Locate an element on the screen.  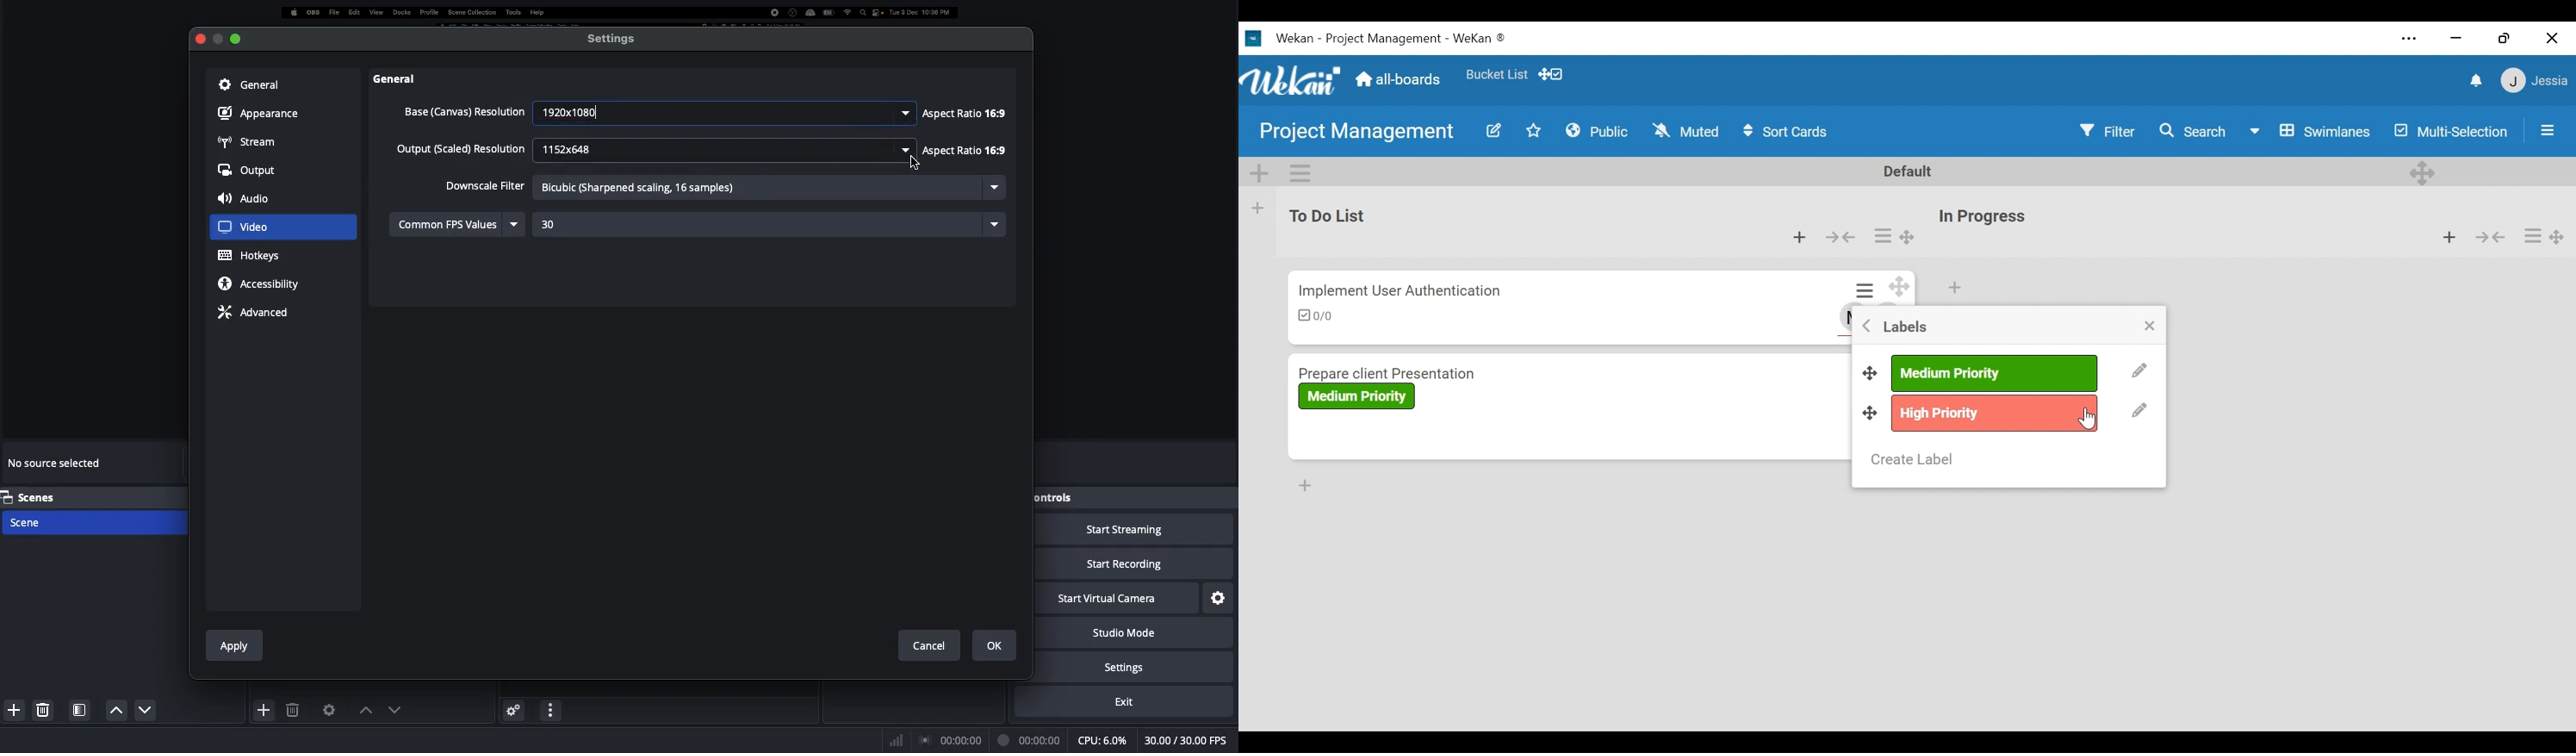
Cancel is located at coordinates (928, 642).